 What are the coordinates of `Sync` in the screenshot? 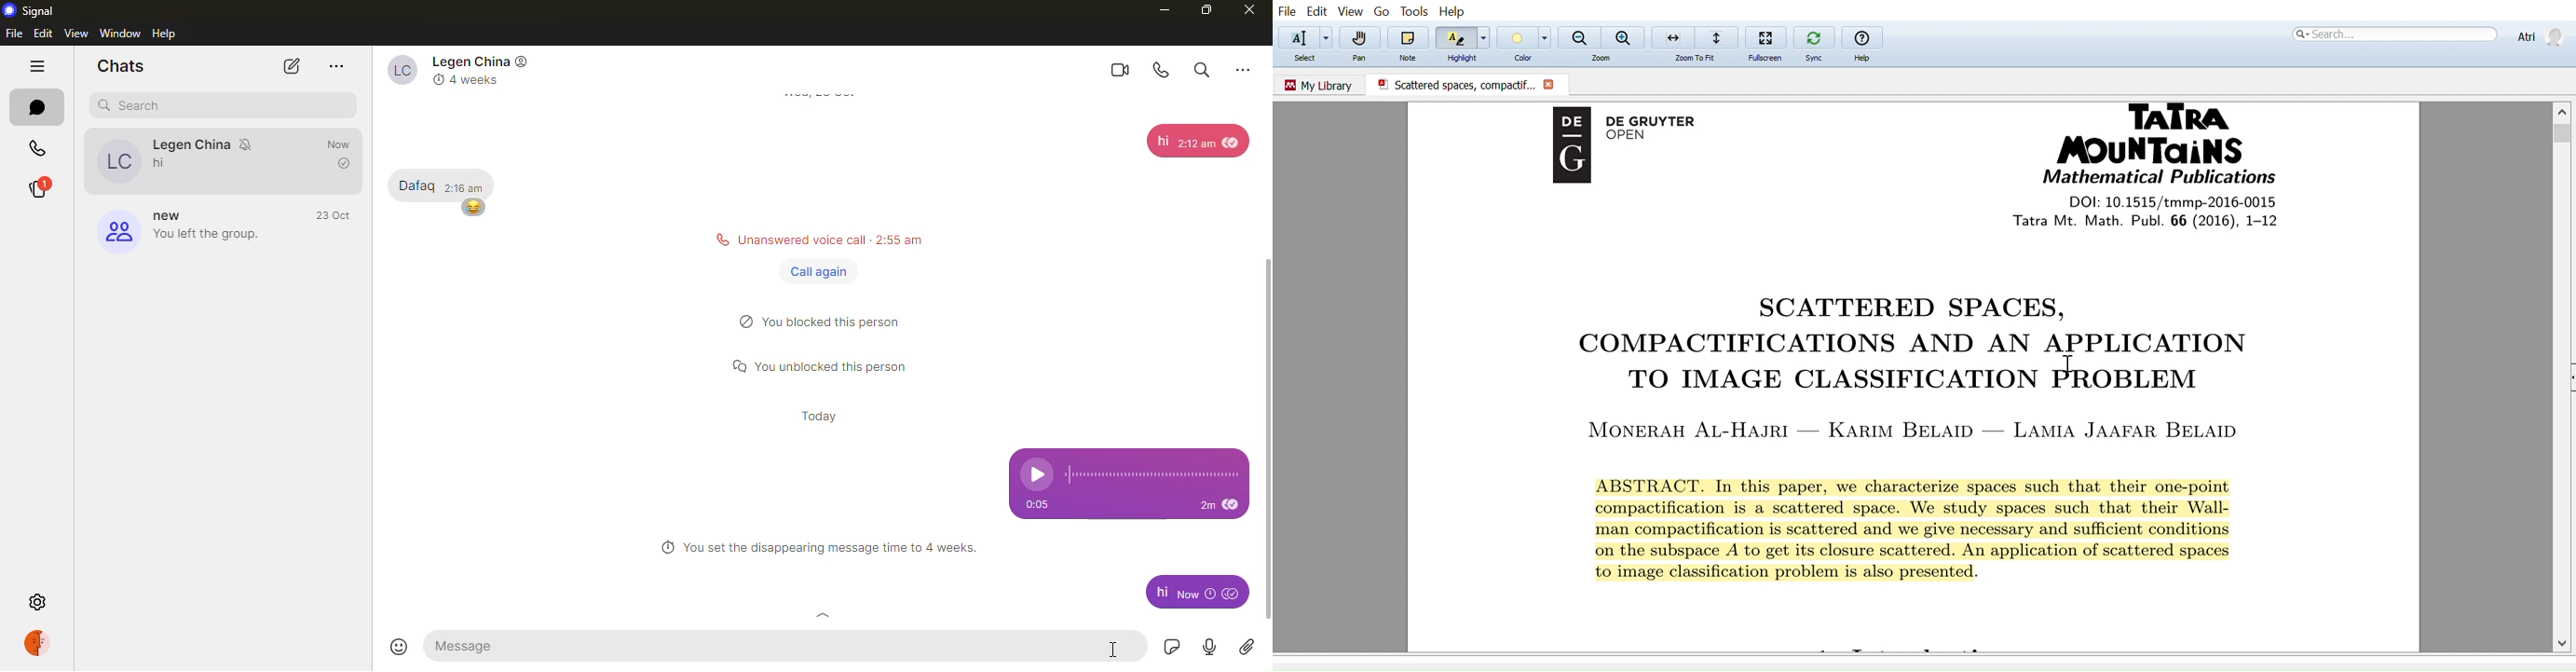 It's located at (1814, 58).